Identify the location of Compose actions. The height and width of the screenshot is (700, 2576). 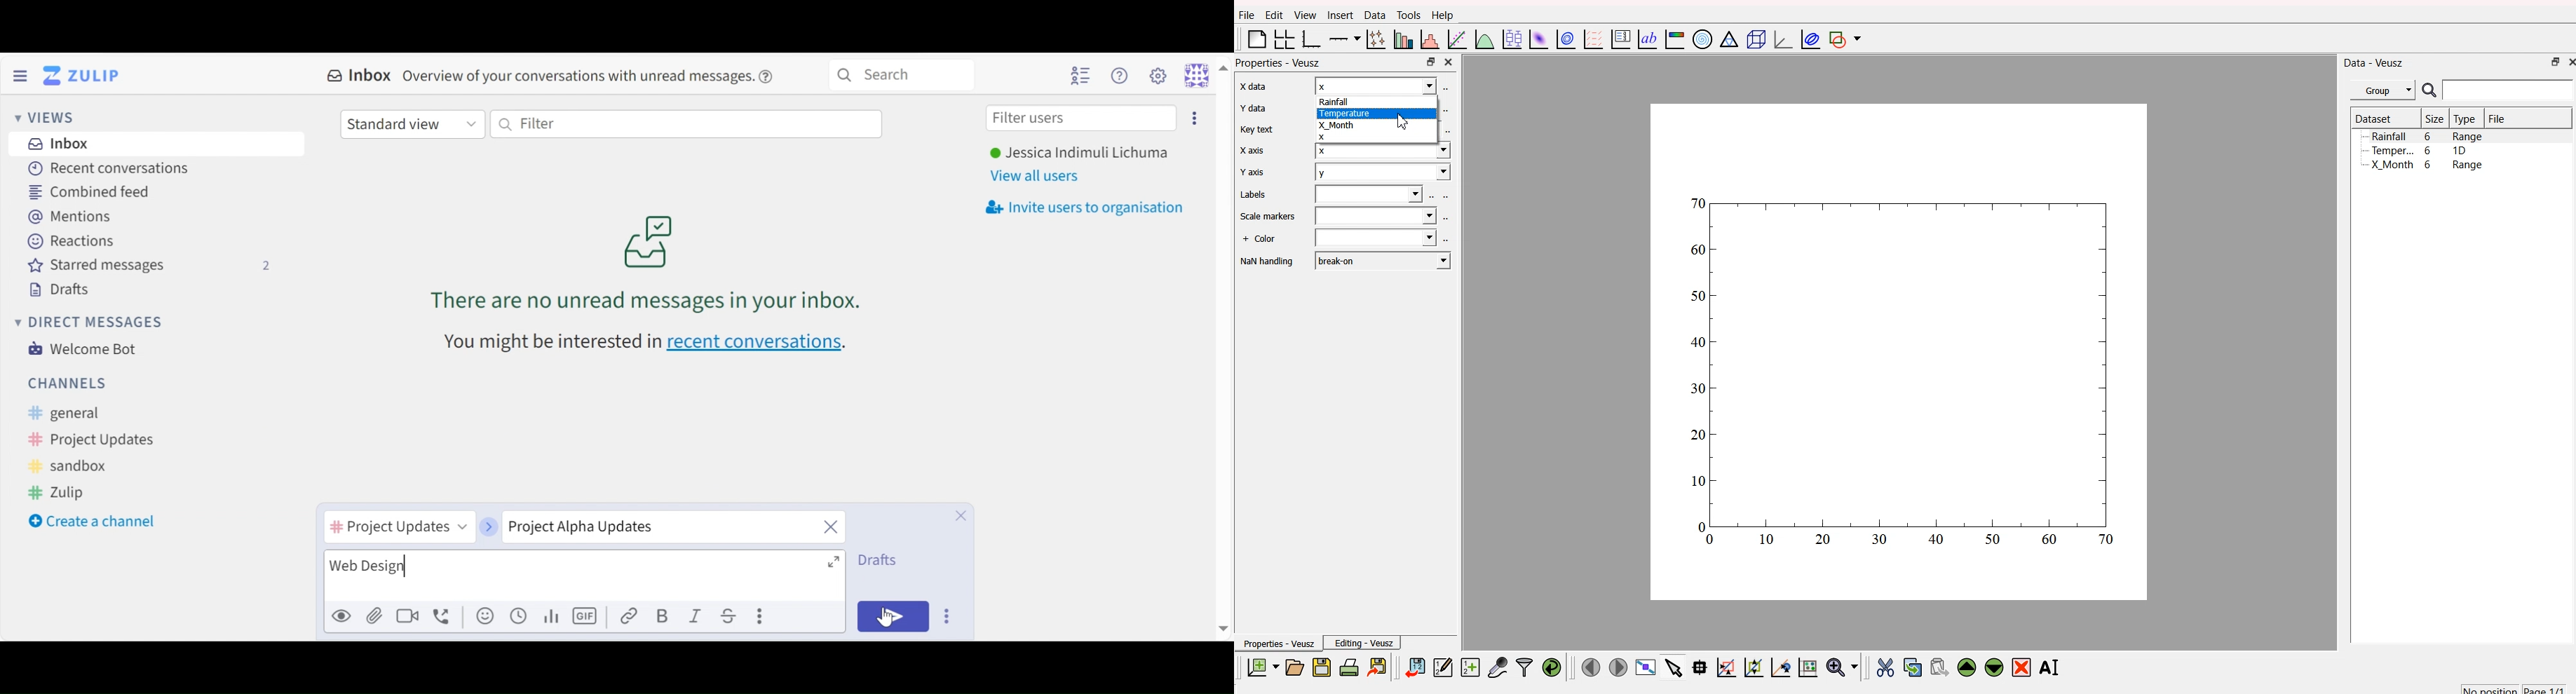
(761, 616).